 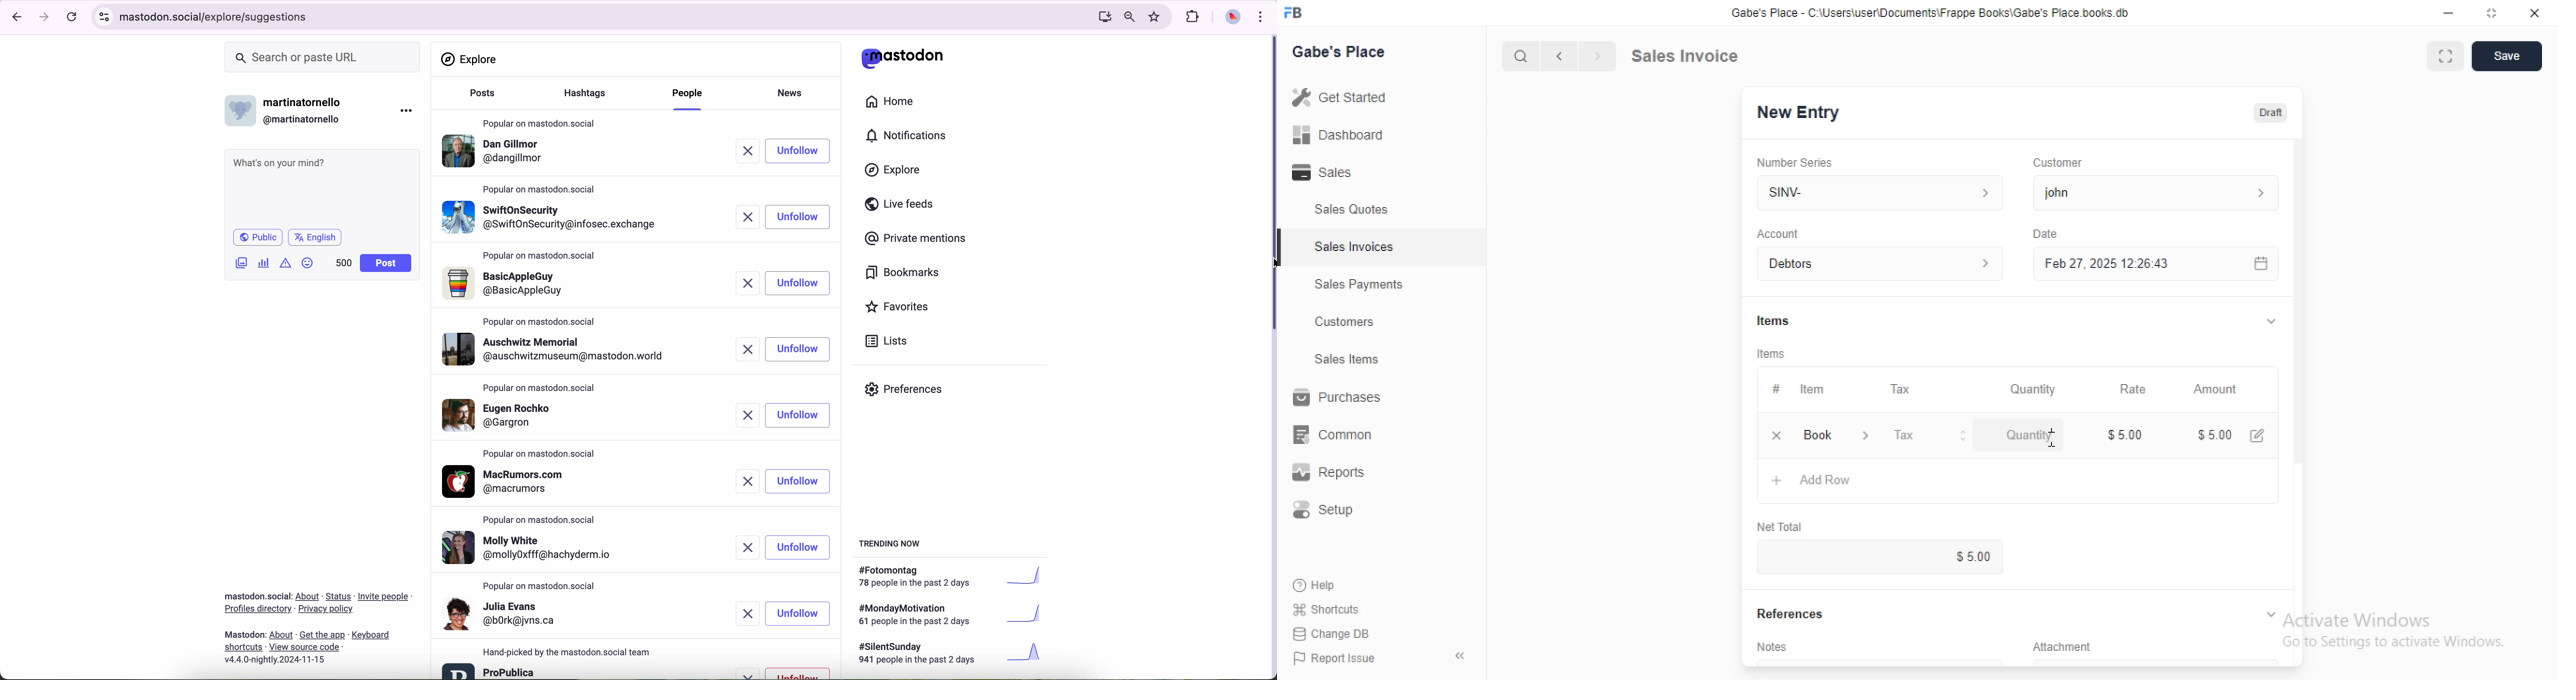 I want to click on Customer, so click(x=2061, y=163).